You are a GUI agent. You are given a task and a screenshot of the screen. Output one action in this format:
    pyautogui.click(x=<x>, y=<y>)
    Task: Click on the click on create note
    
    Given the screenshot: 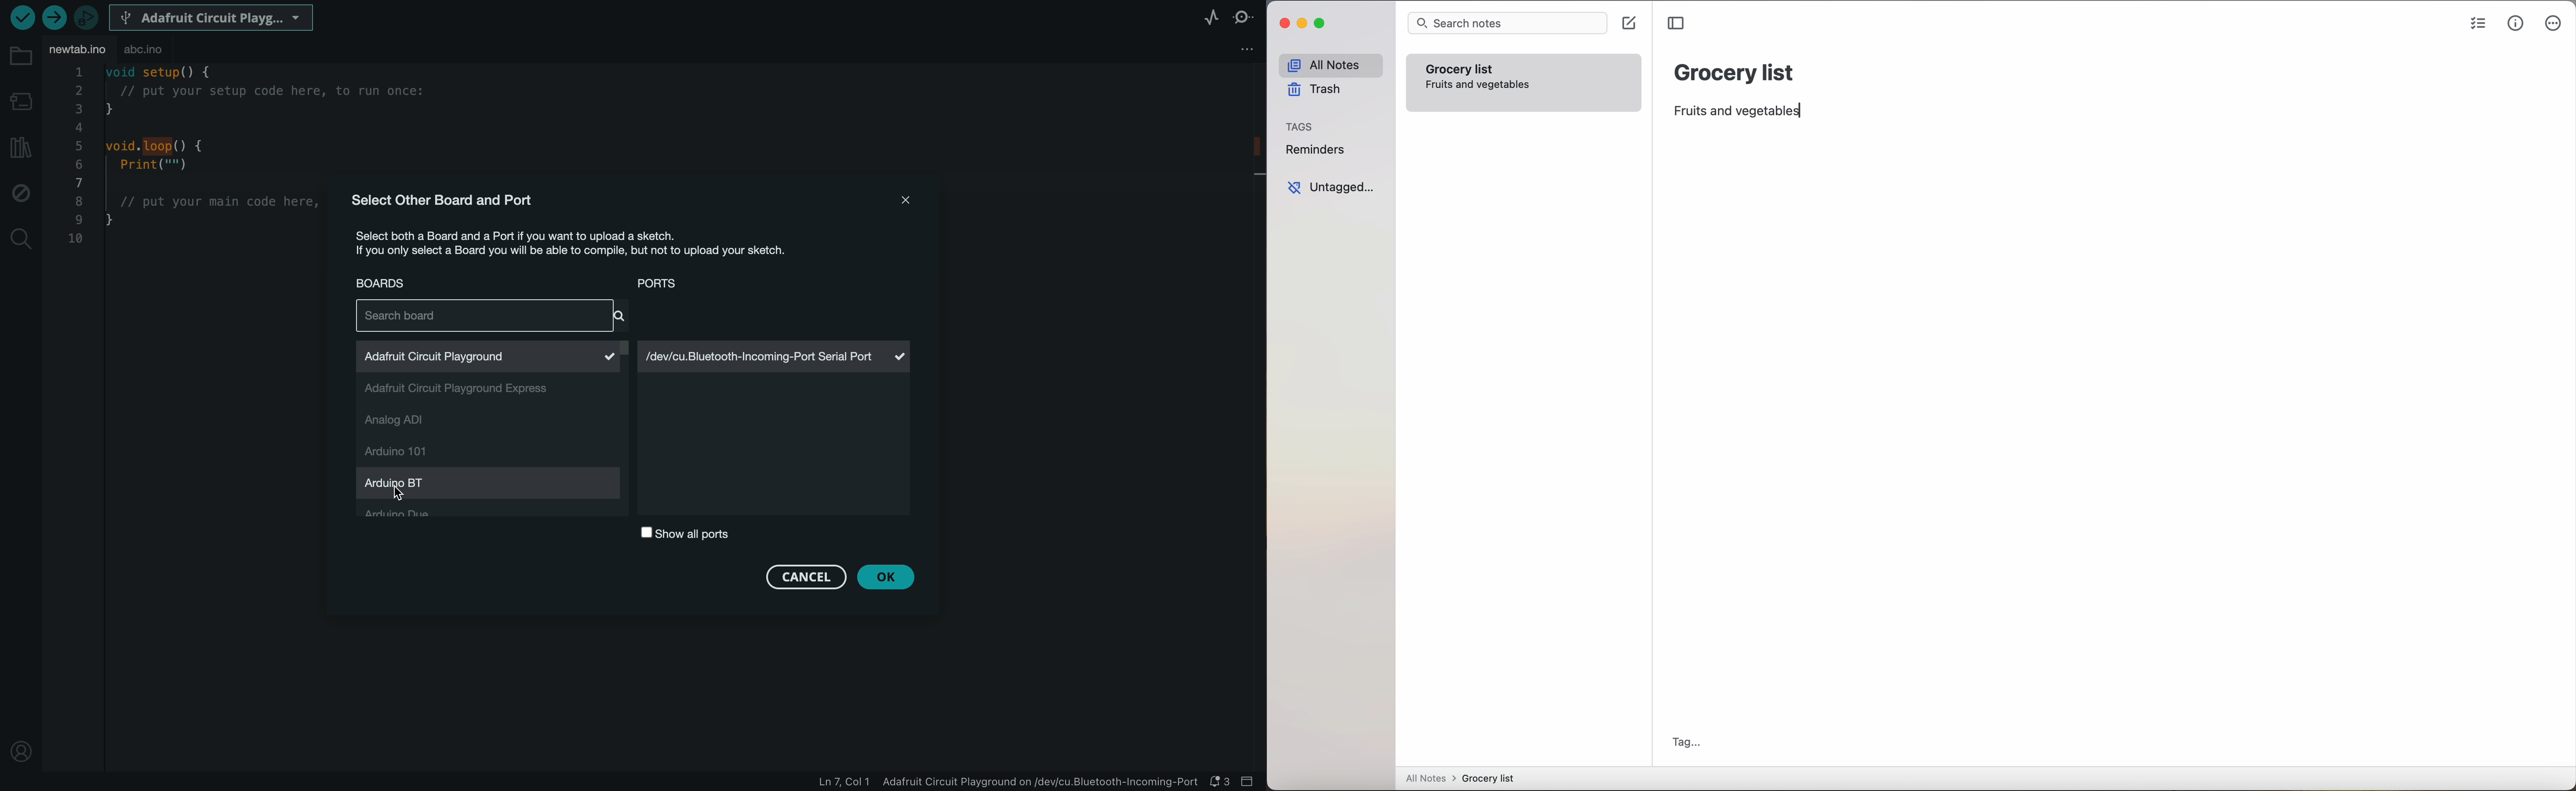 What is the action you would take?
    pyautogui.click(x=1631, y=24)
    